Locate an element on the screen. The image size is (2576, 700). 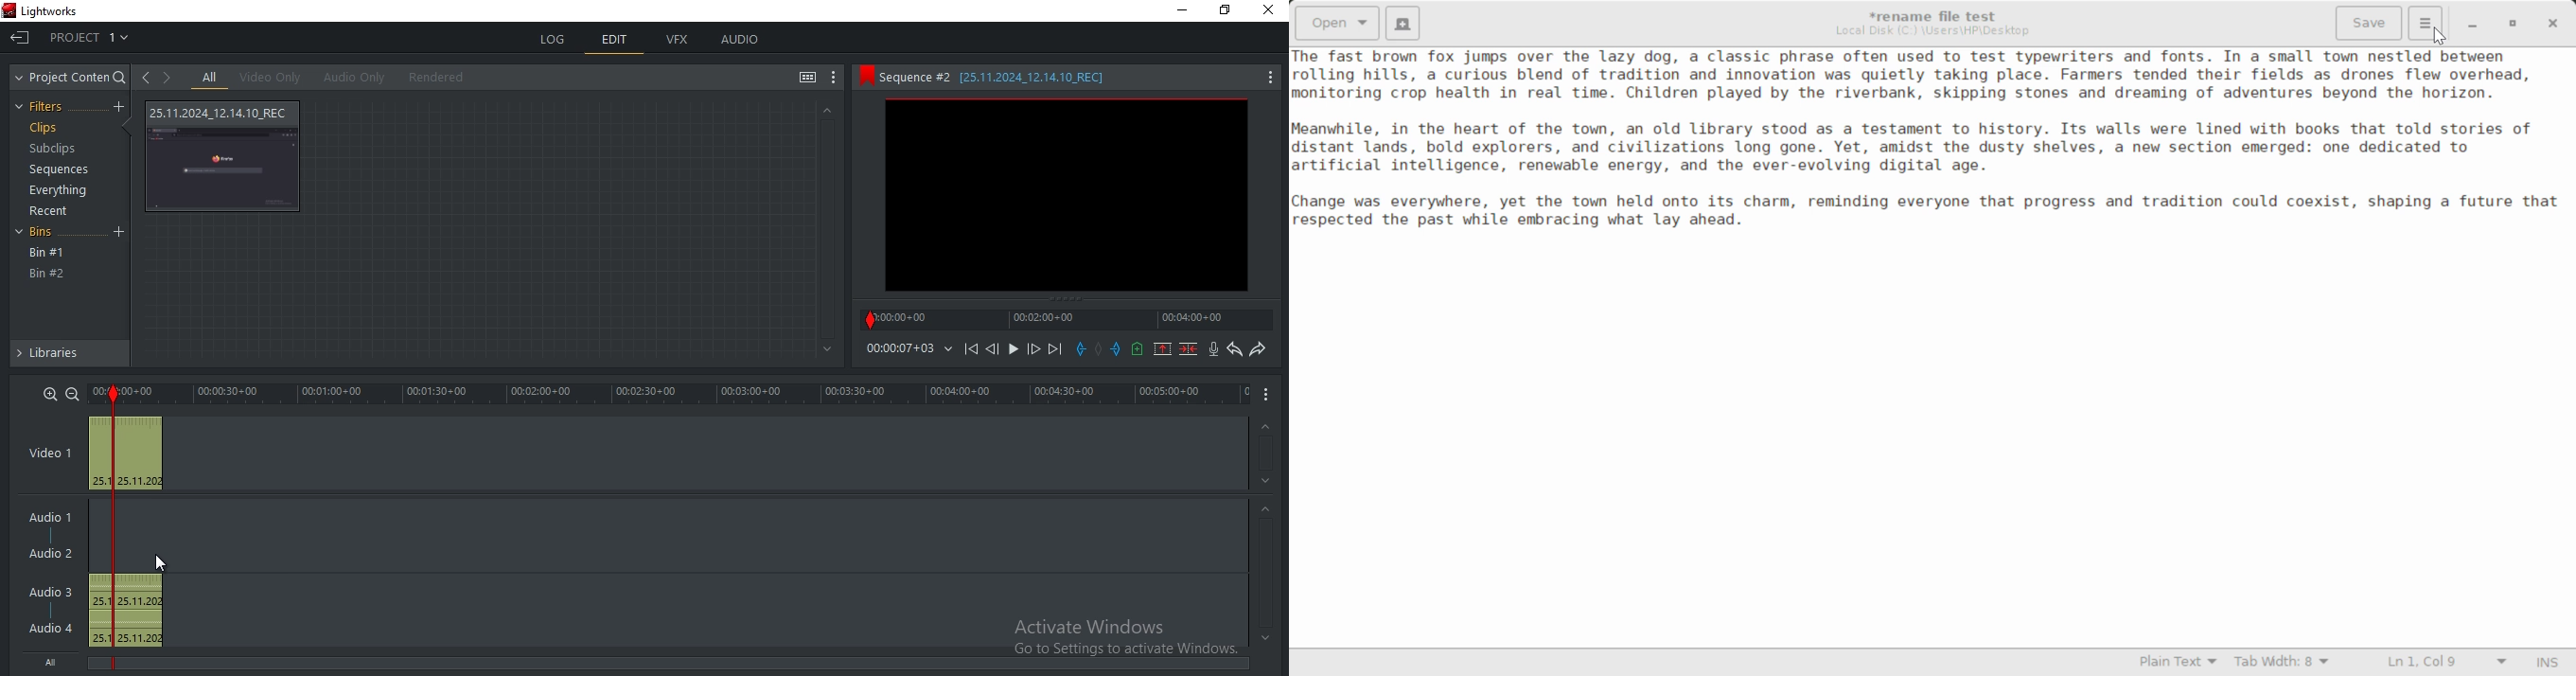
record audio is located at coordinates (1213, 349).